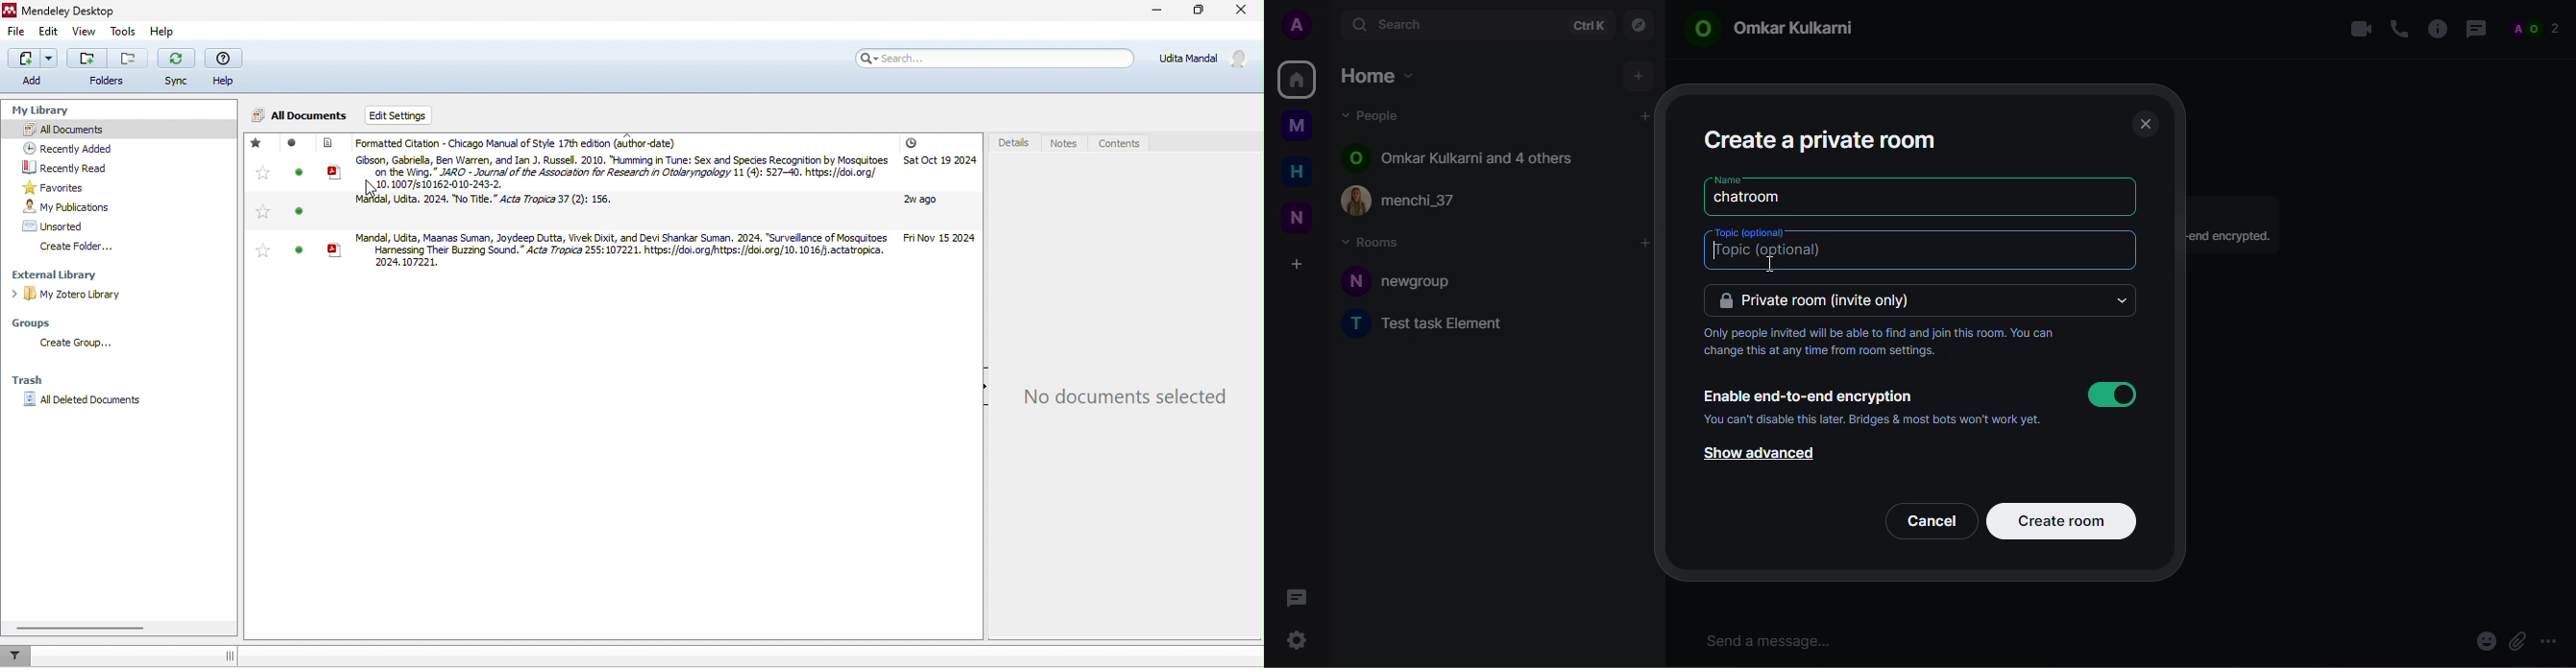 The image size is (2576, 672). I want to click on cursor, so click(377, 187).